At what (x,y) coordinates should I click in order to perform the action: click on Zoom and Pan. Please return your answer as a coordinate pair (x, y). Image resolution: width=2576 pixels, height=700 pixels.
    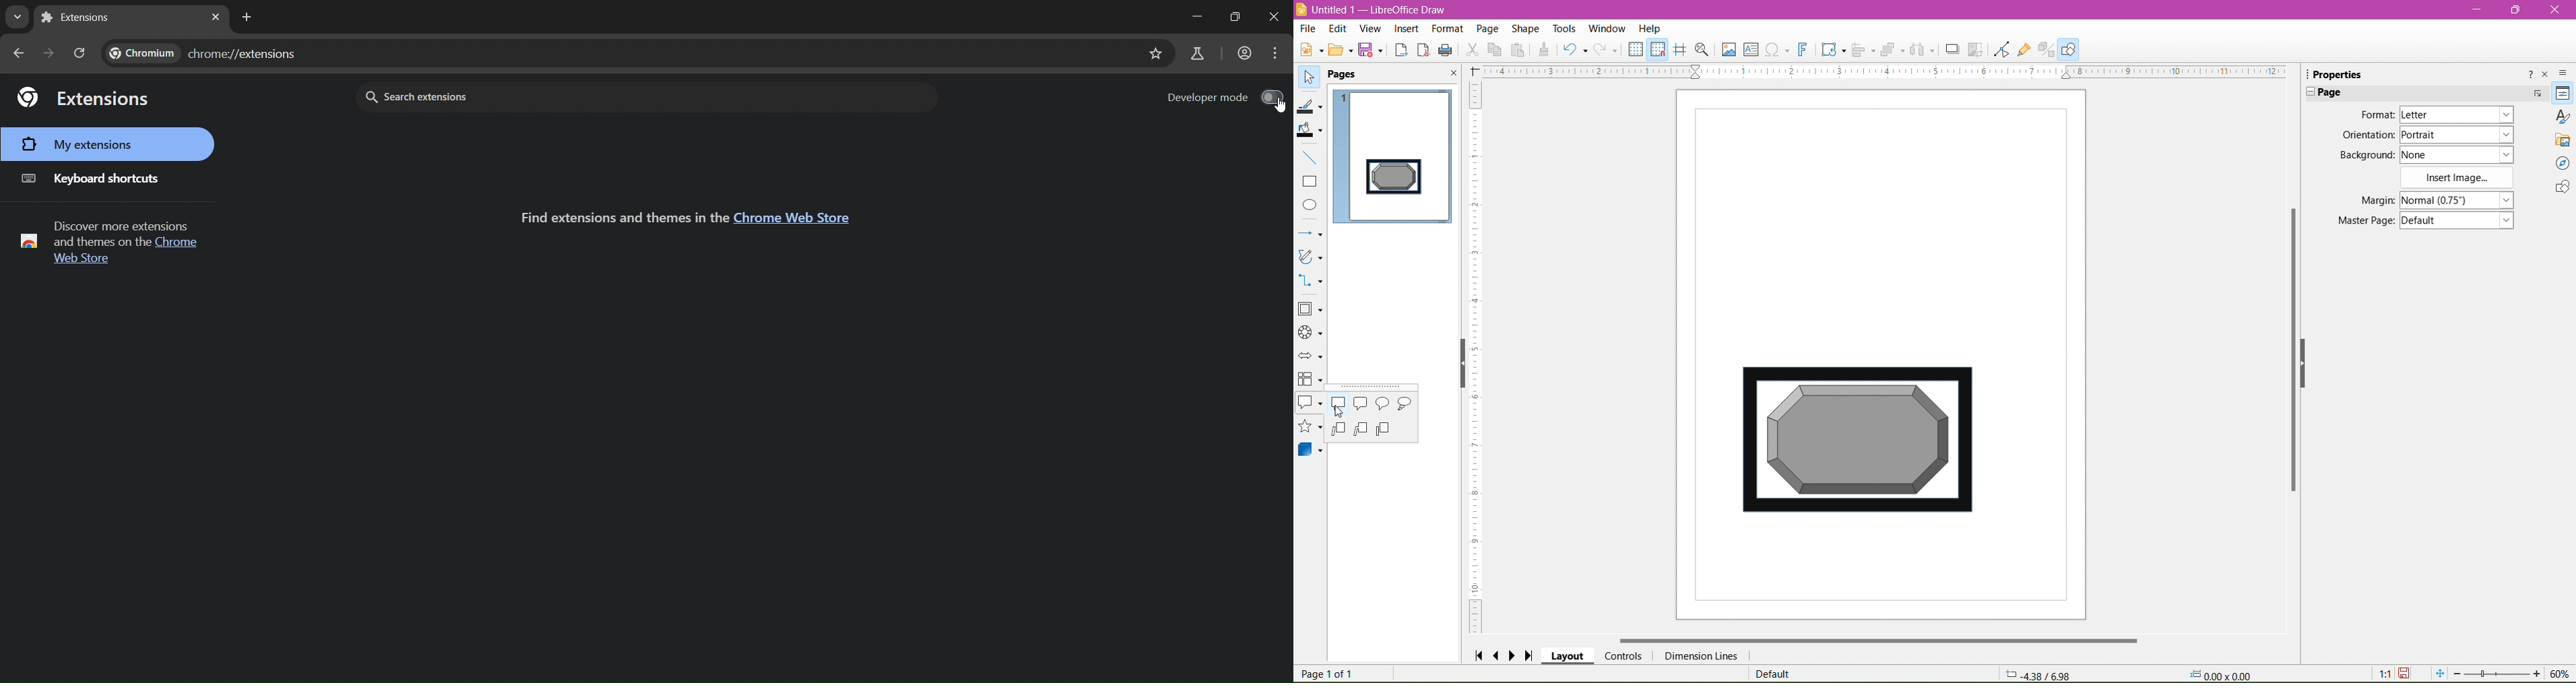
    Looking at the image, I should click on (1702, 50).